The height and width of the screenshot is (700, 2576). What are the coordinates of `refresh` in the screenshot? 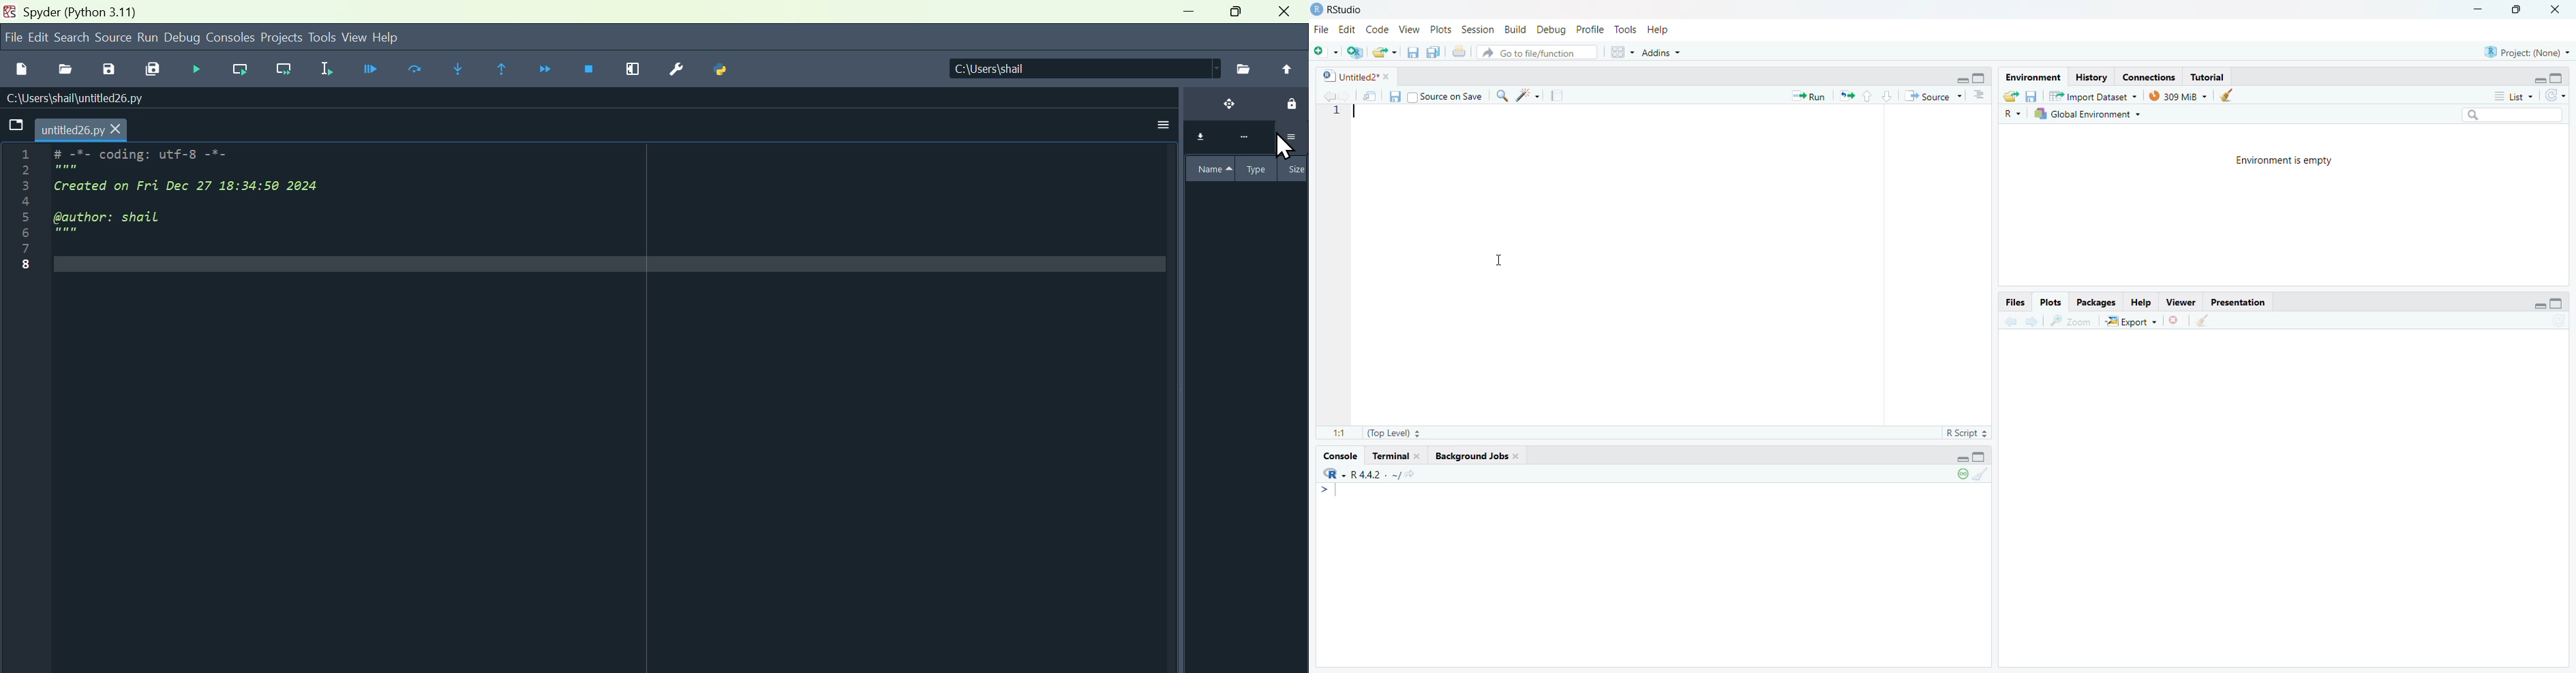 It's located at (2555, 95).